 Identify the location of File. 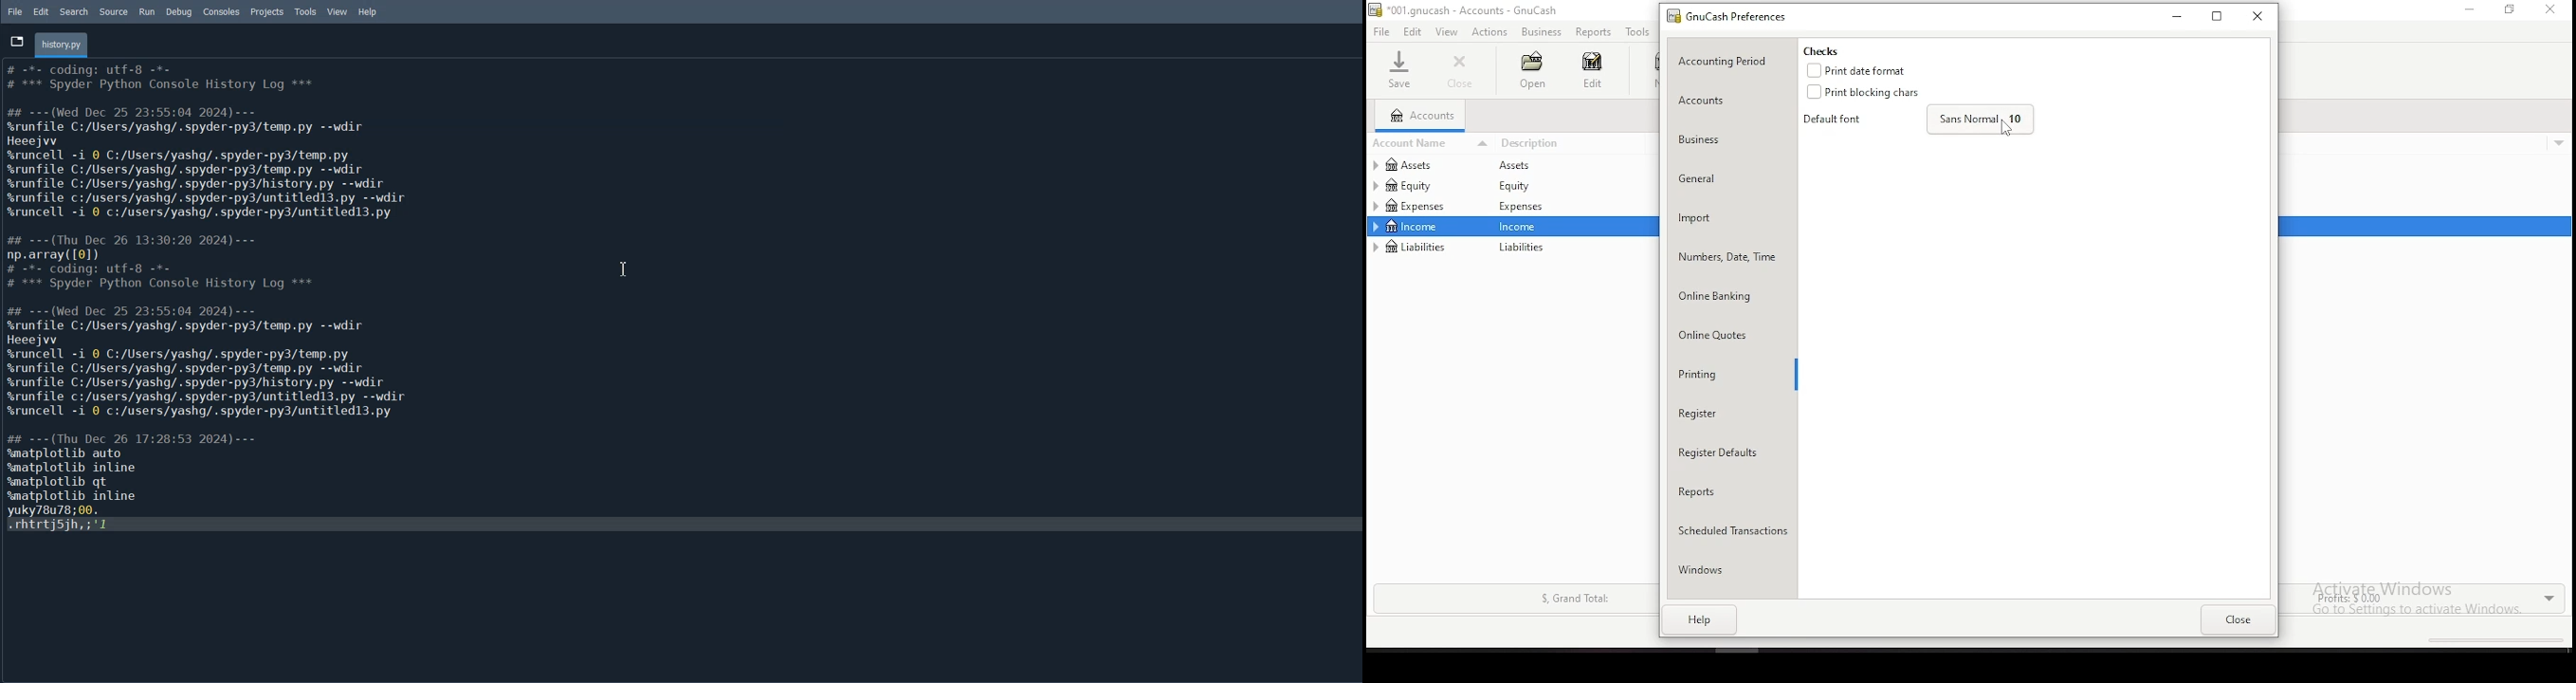
(16, 12).